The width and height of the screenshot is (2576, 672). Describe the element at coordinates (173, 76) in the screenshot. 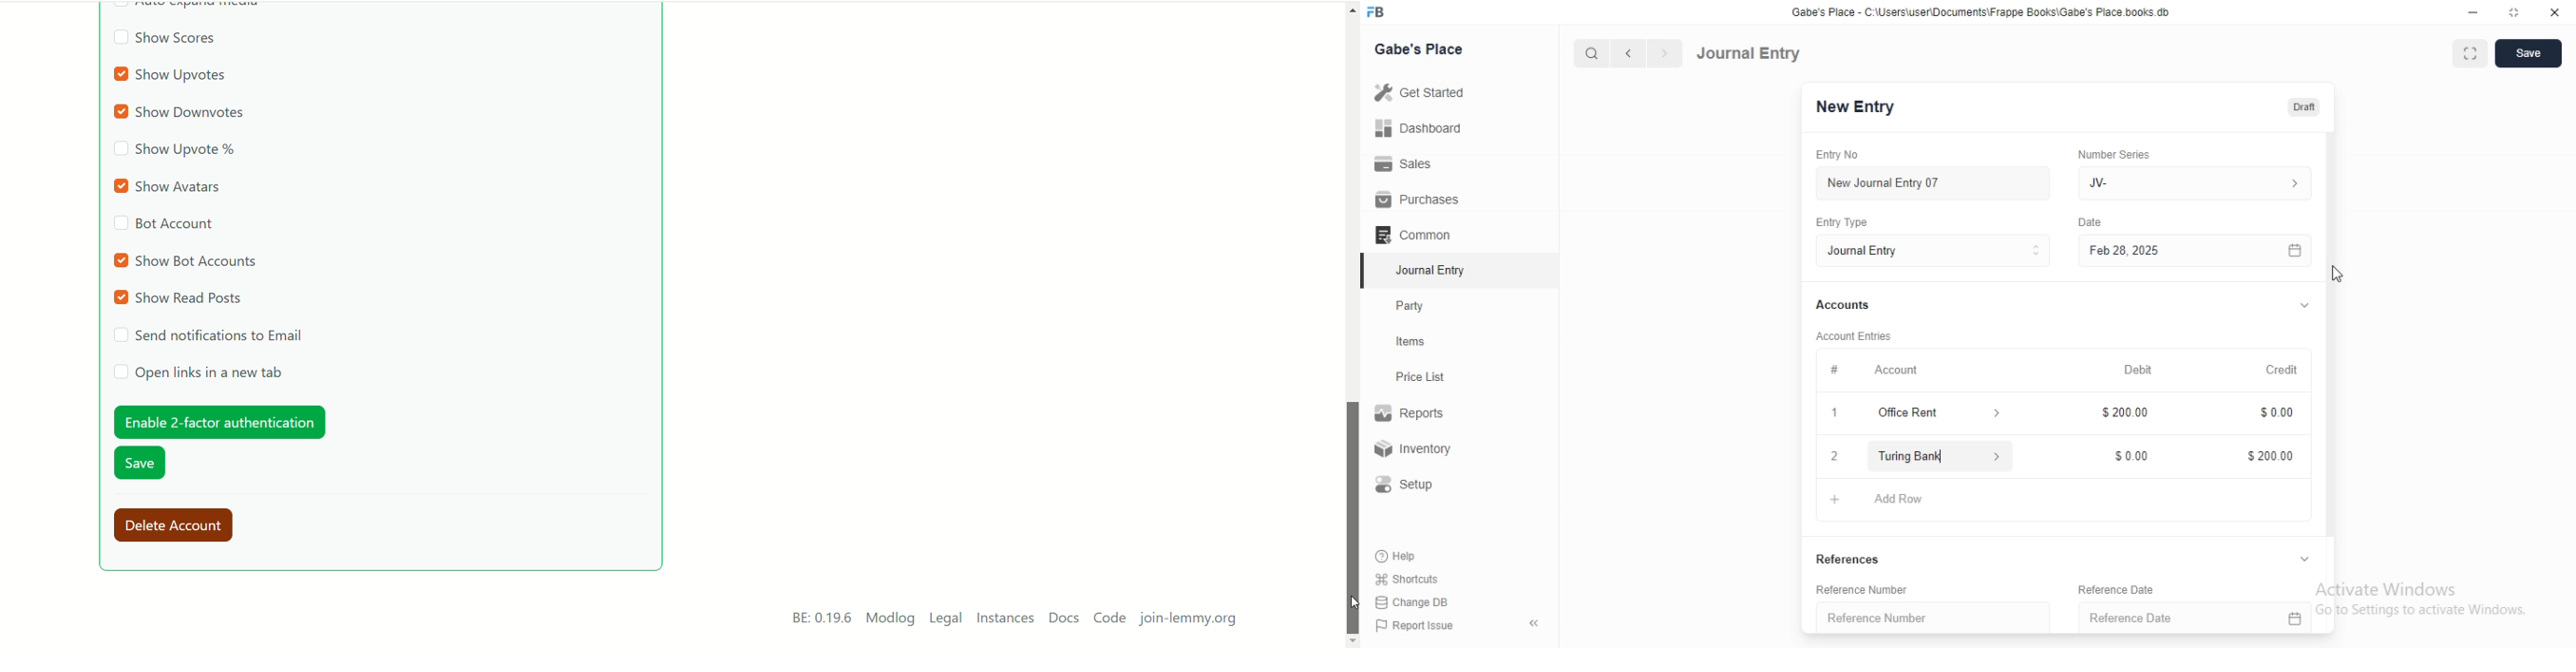

I see `show upvotes` at that location.